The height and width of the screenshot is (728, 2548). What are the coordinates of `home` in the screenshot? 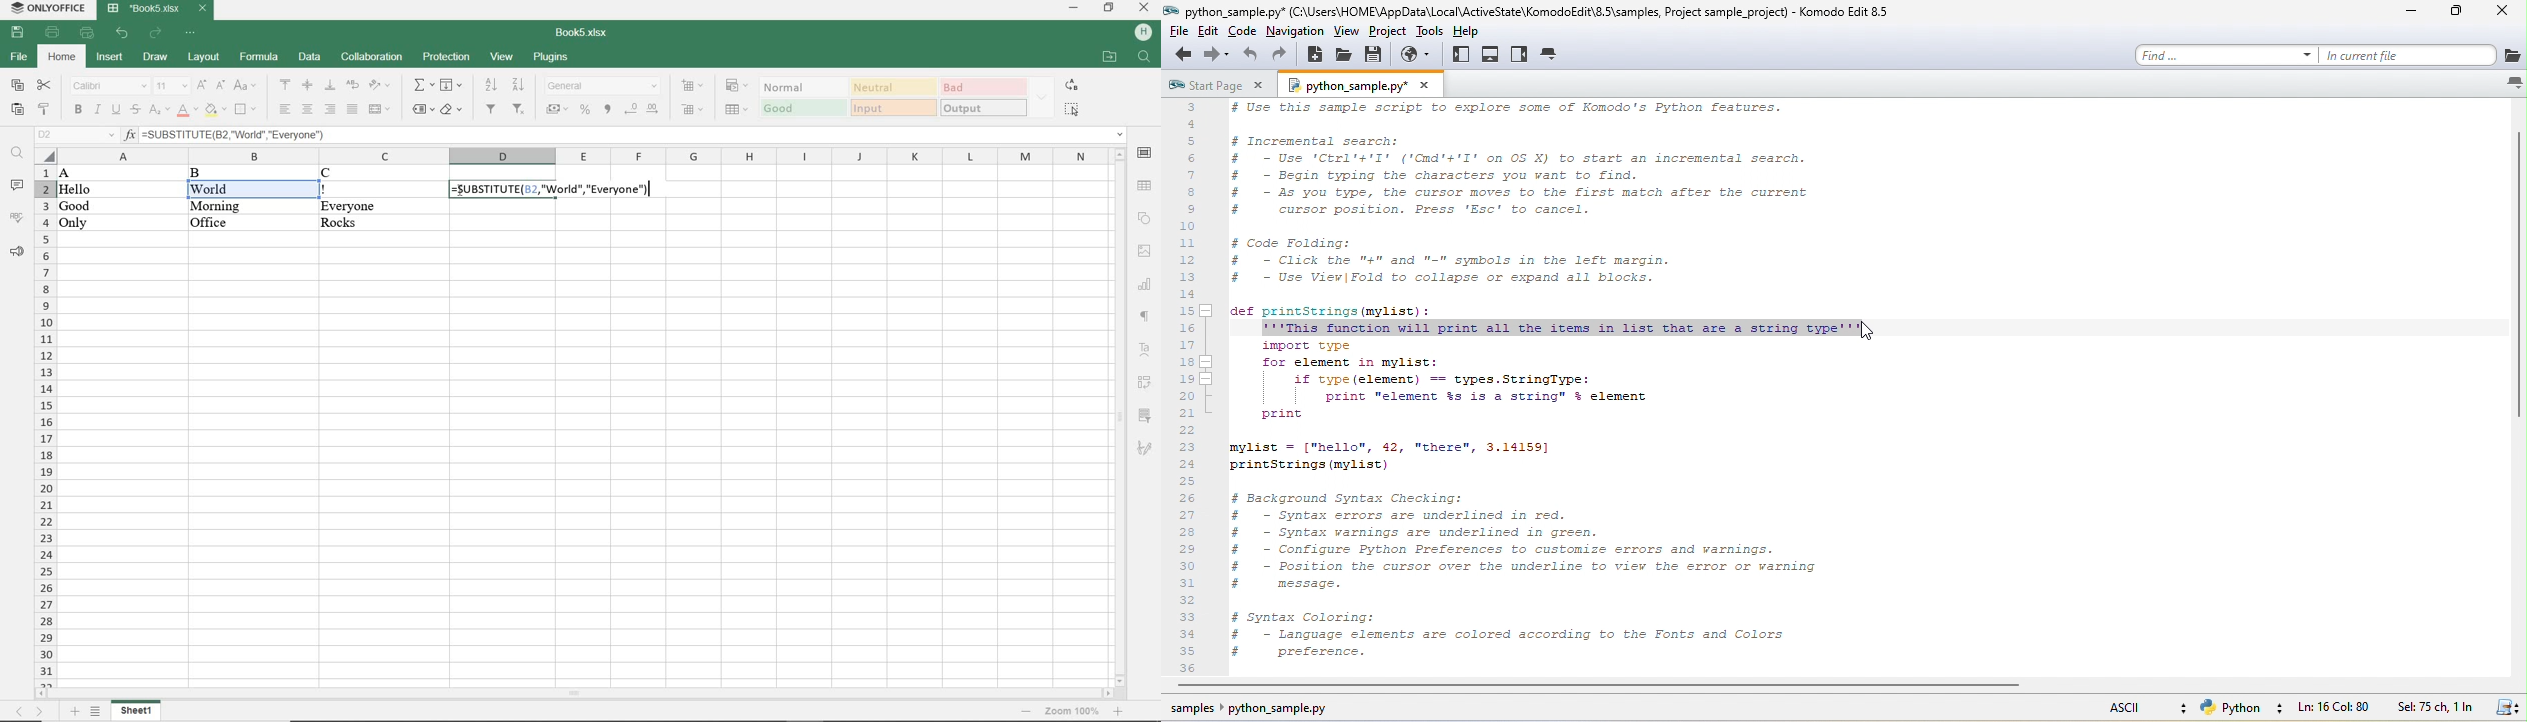 It's located at (61, 56).